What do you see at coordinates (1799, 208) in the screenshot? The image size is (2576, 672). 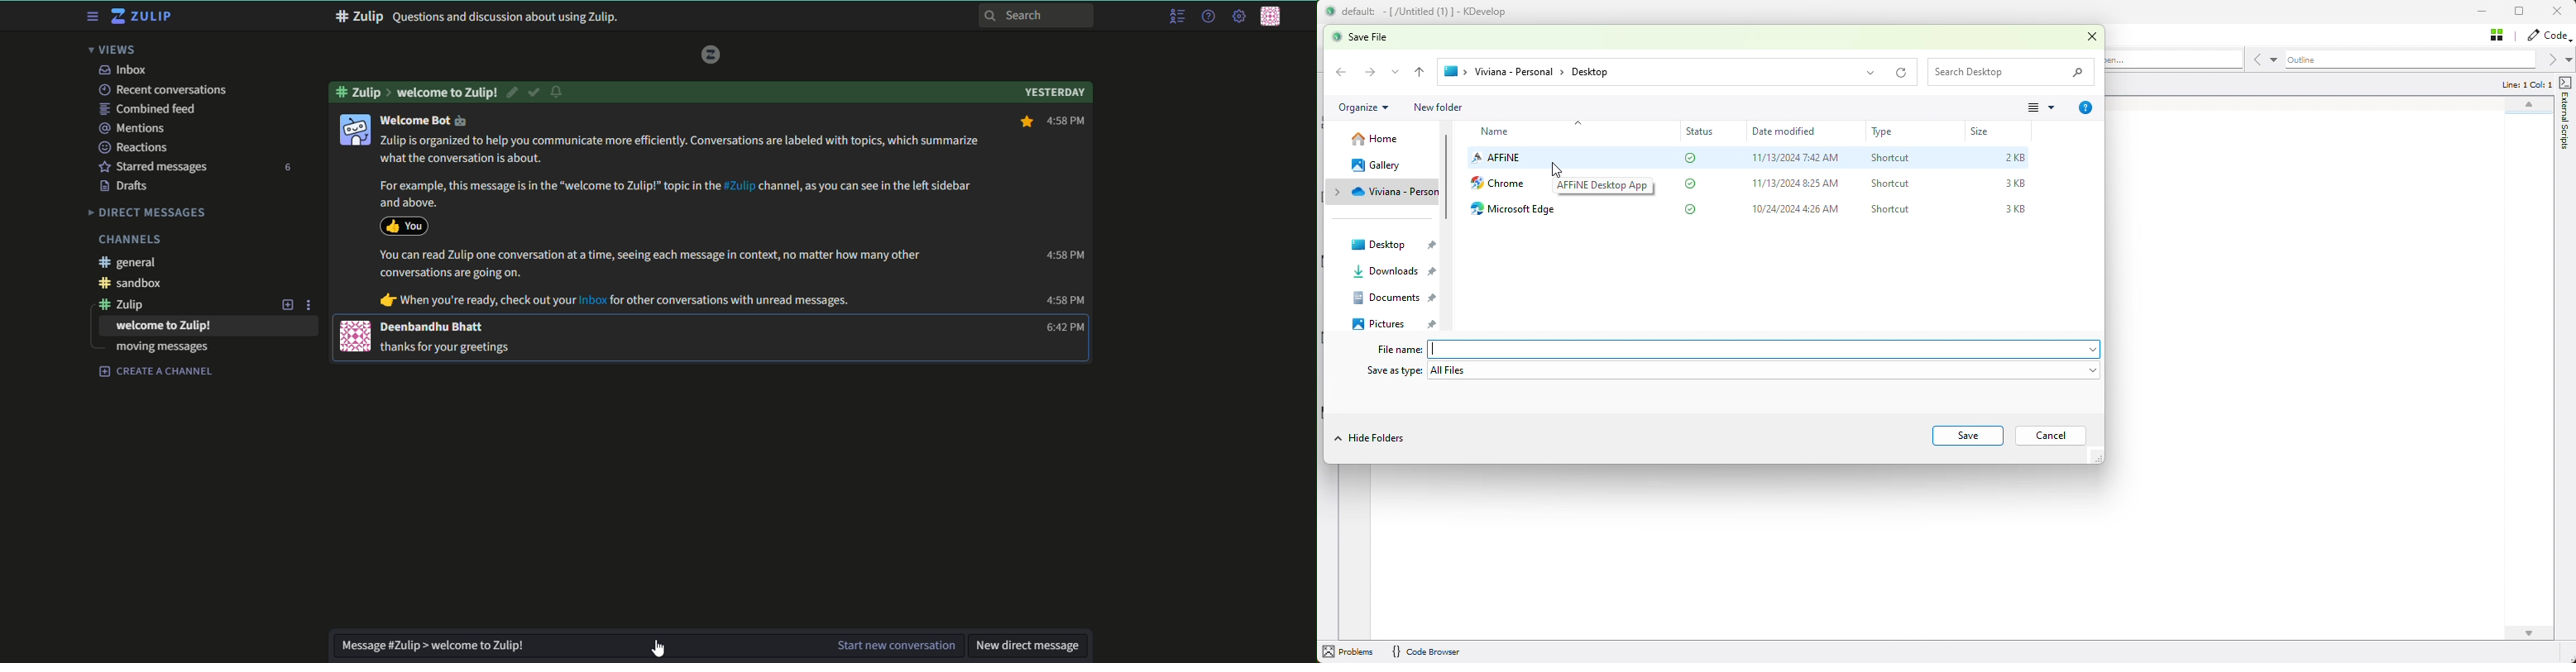 I see `10/24/2024 4:26 AM` at bounding box center [1799, 208].